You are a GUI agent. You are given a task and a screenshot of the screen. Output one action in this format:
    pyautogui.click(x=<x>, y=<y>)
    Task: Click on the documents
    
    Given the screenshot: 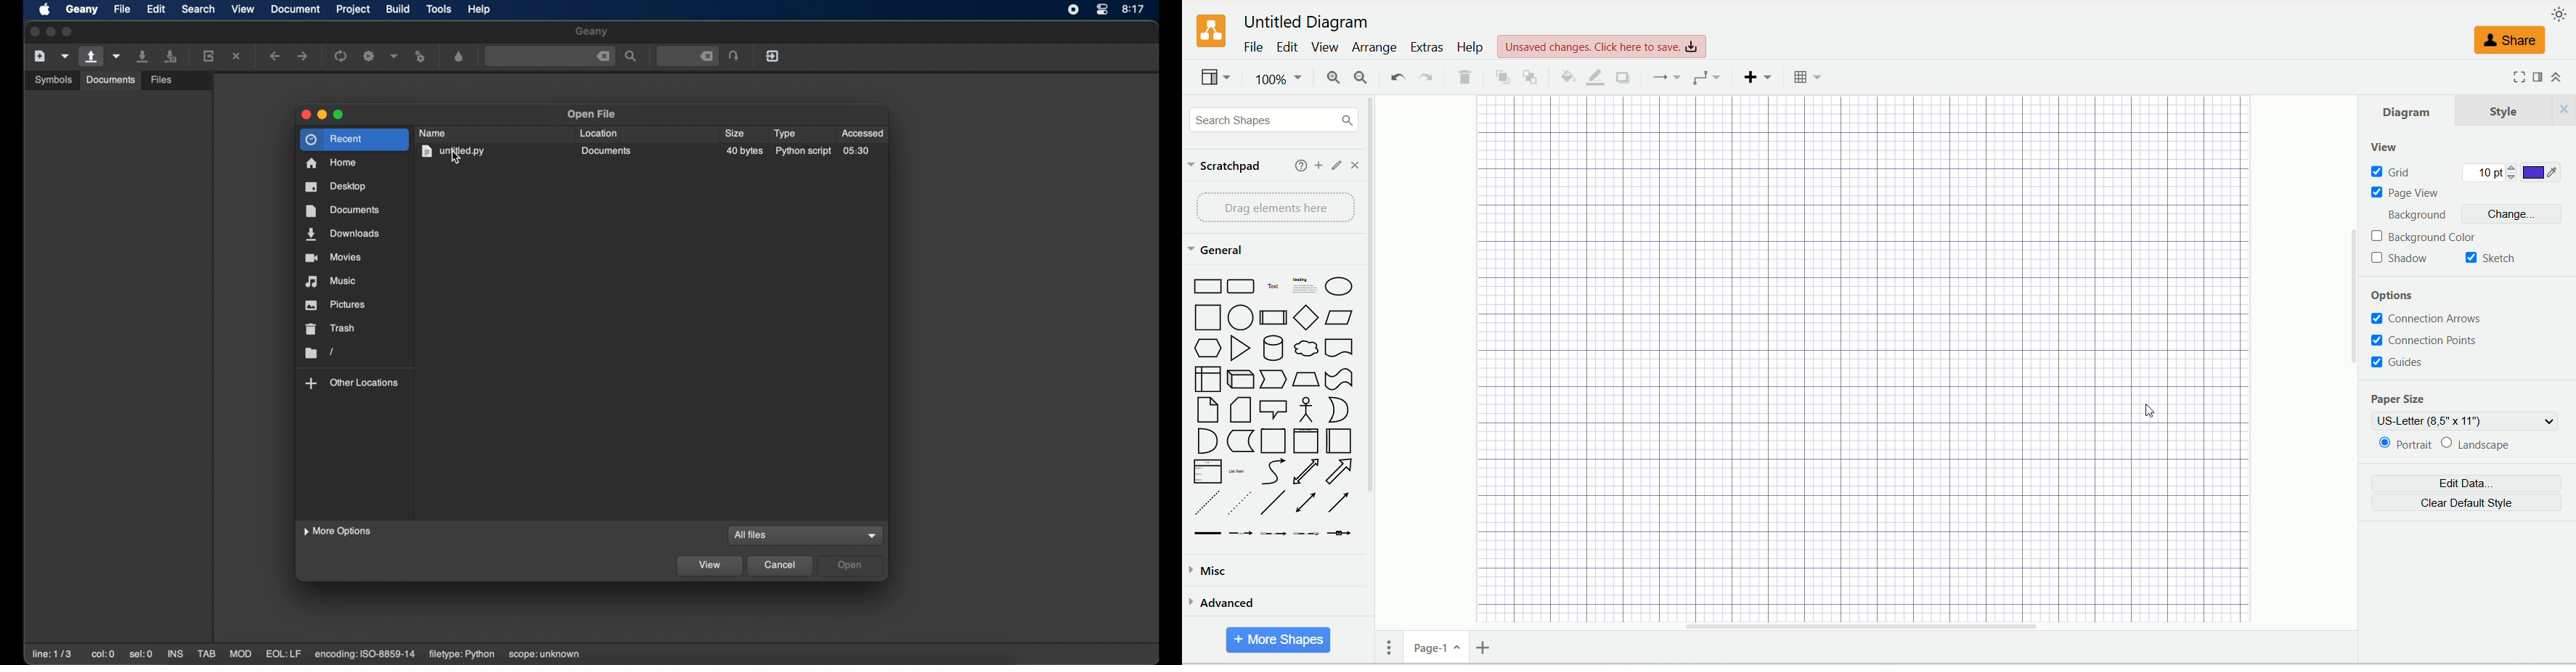 What is the action you would take?
    pyautogui.click(x=343, y=211)
    